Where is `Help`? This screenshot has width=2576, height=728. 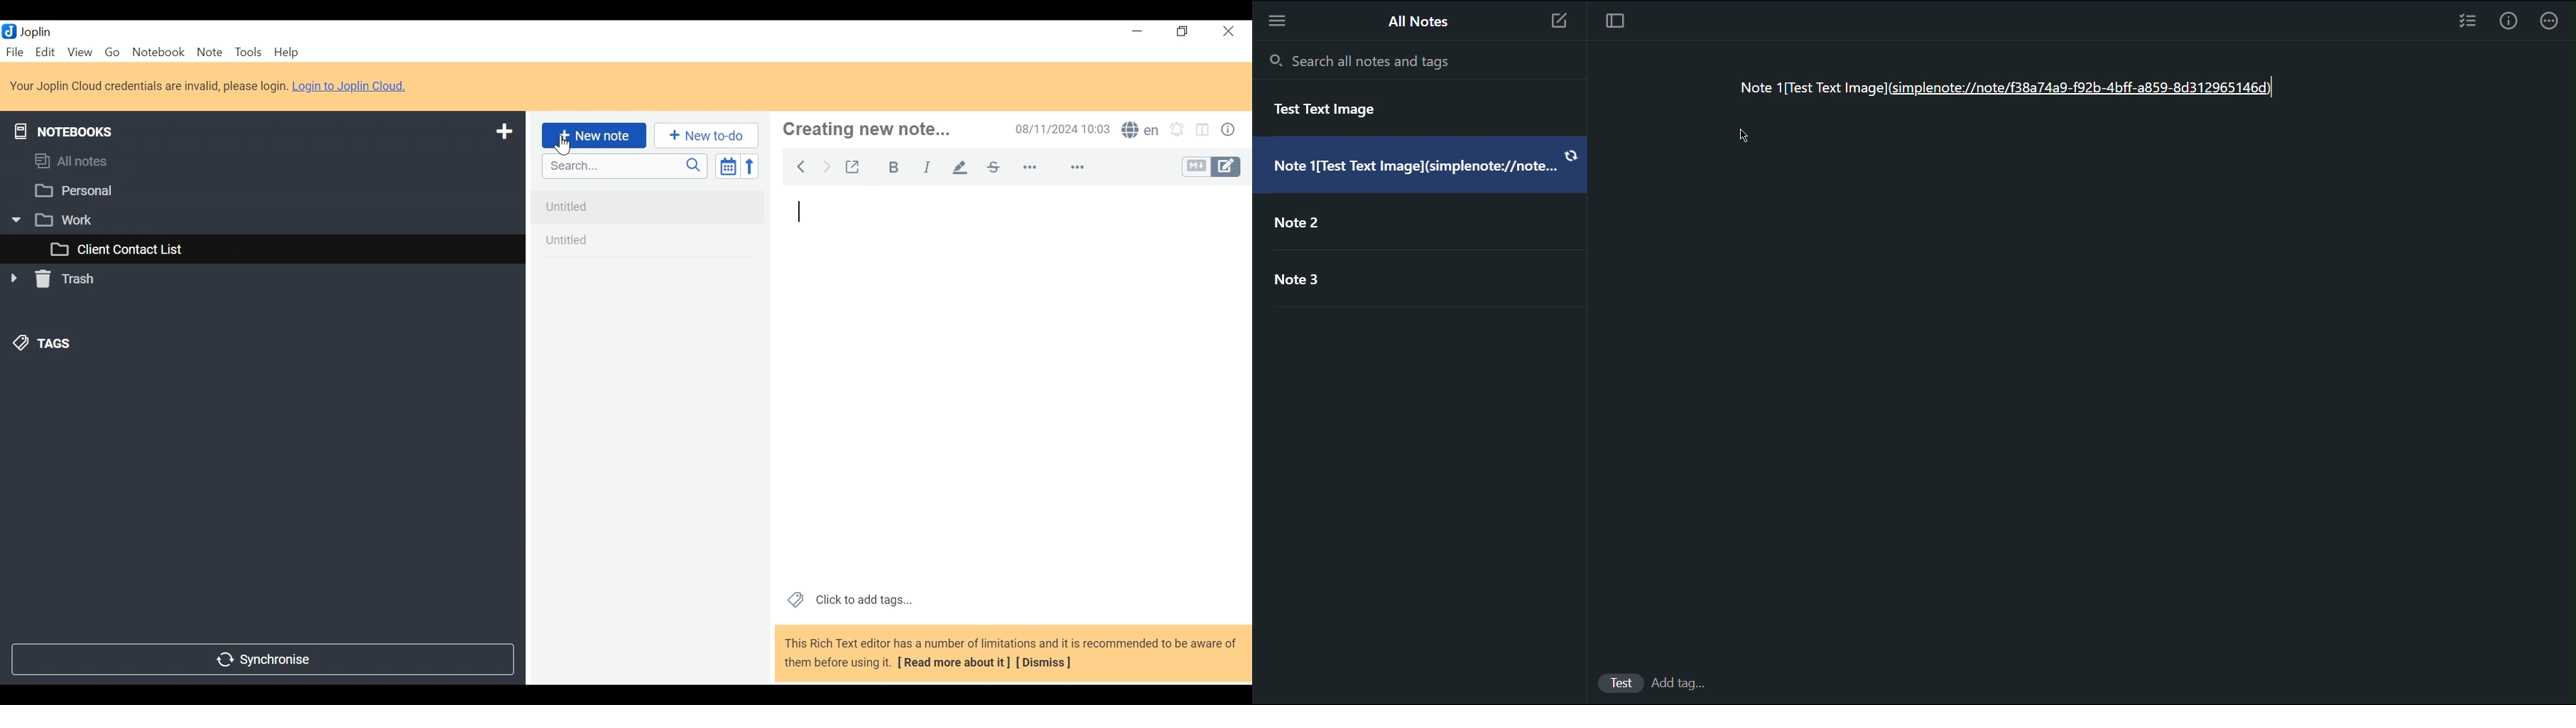 Help is located at coordinates (284, 52).